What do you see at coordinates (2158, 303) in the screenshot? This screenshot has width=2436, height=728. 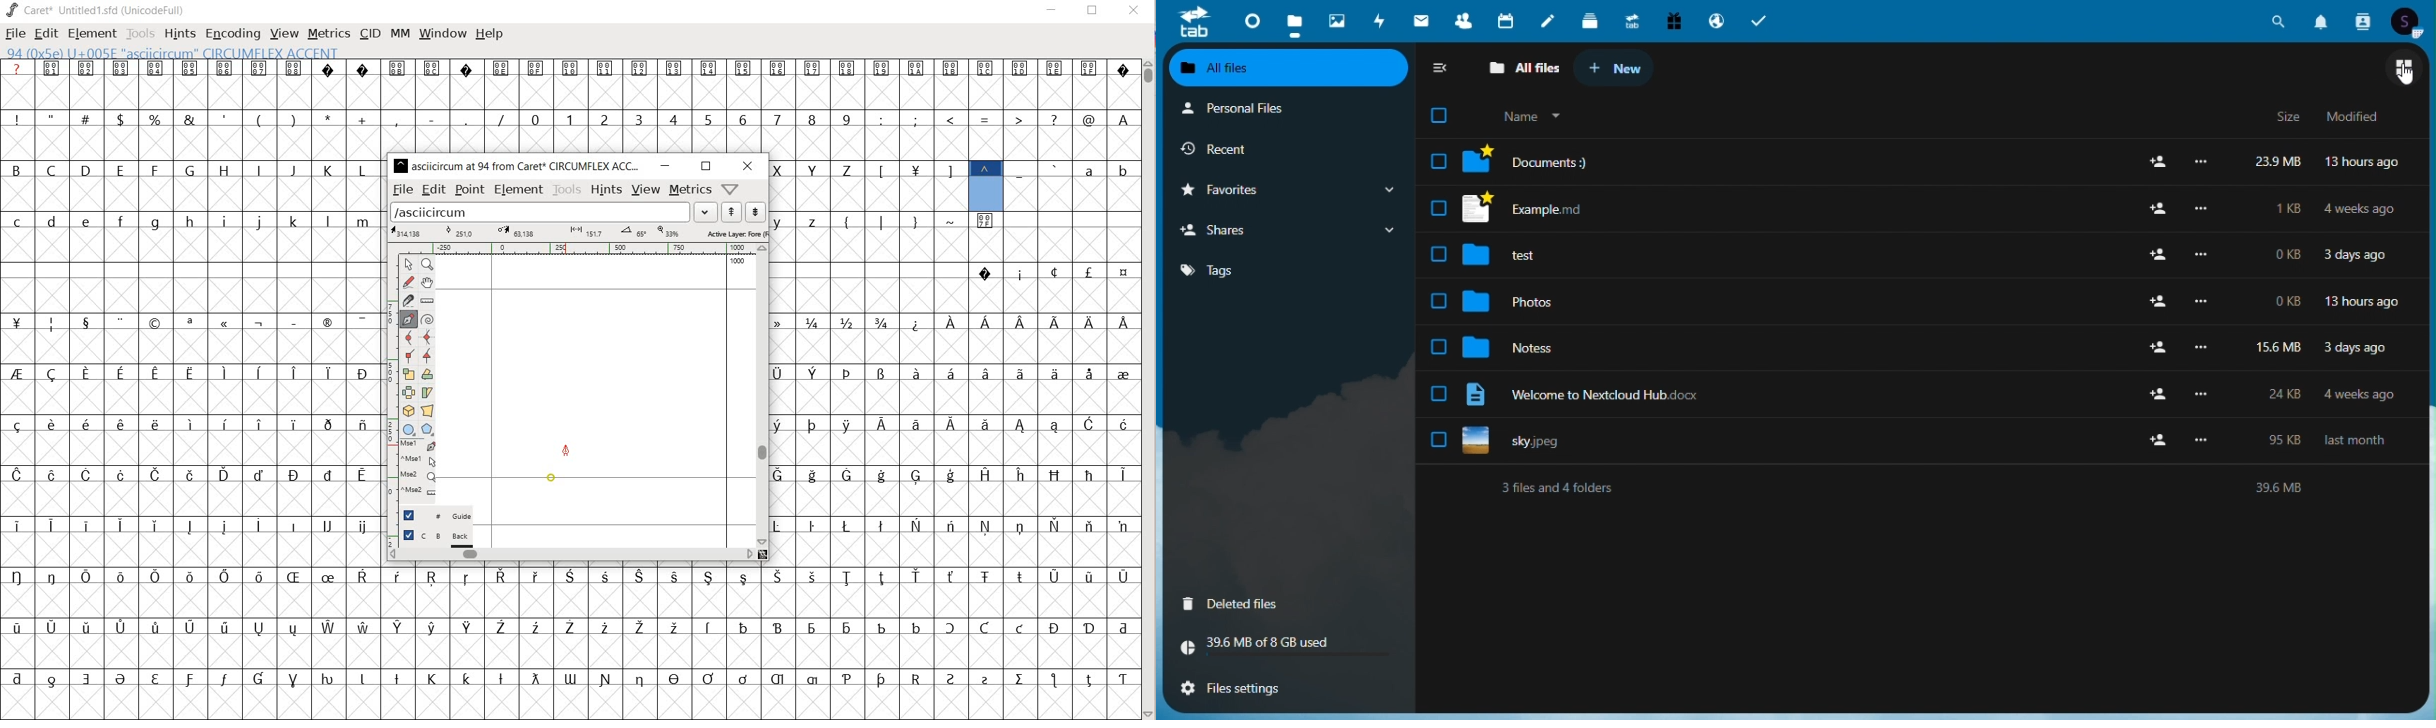 I see `add user` at bounding box center [2158, 303].